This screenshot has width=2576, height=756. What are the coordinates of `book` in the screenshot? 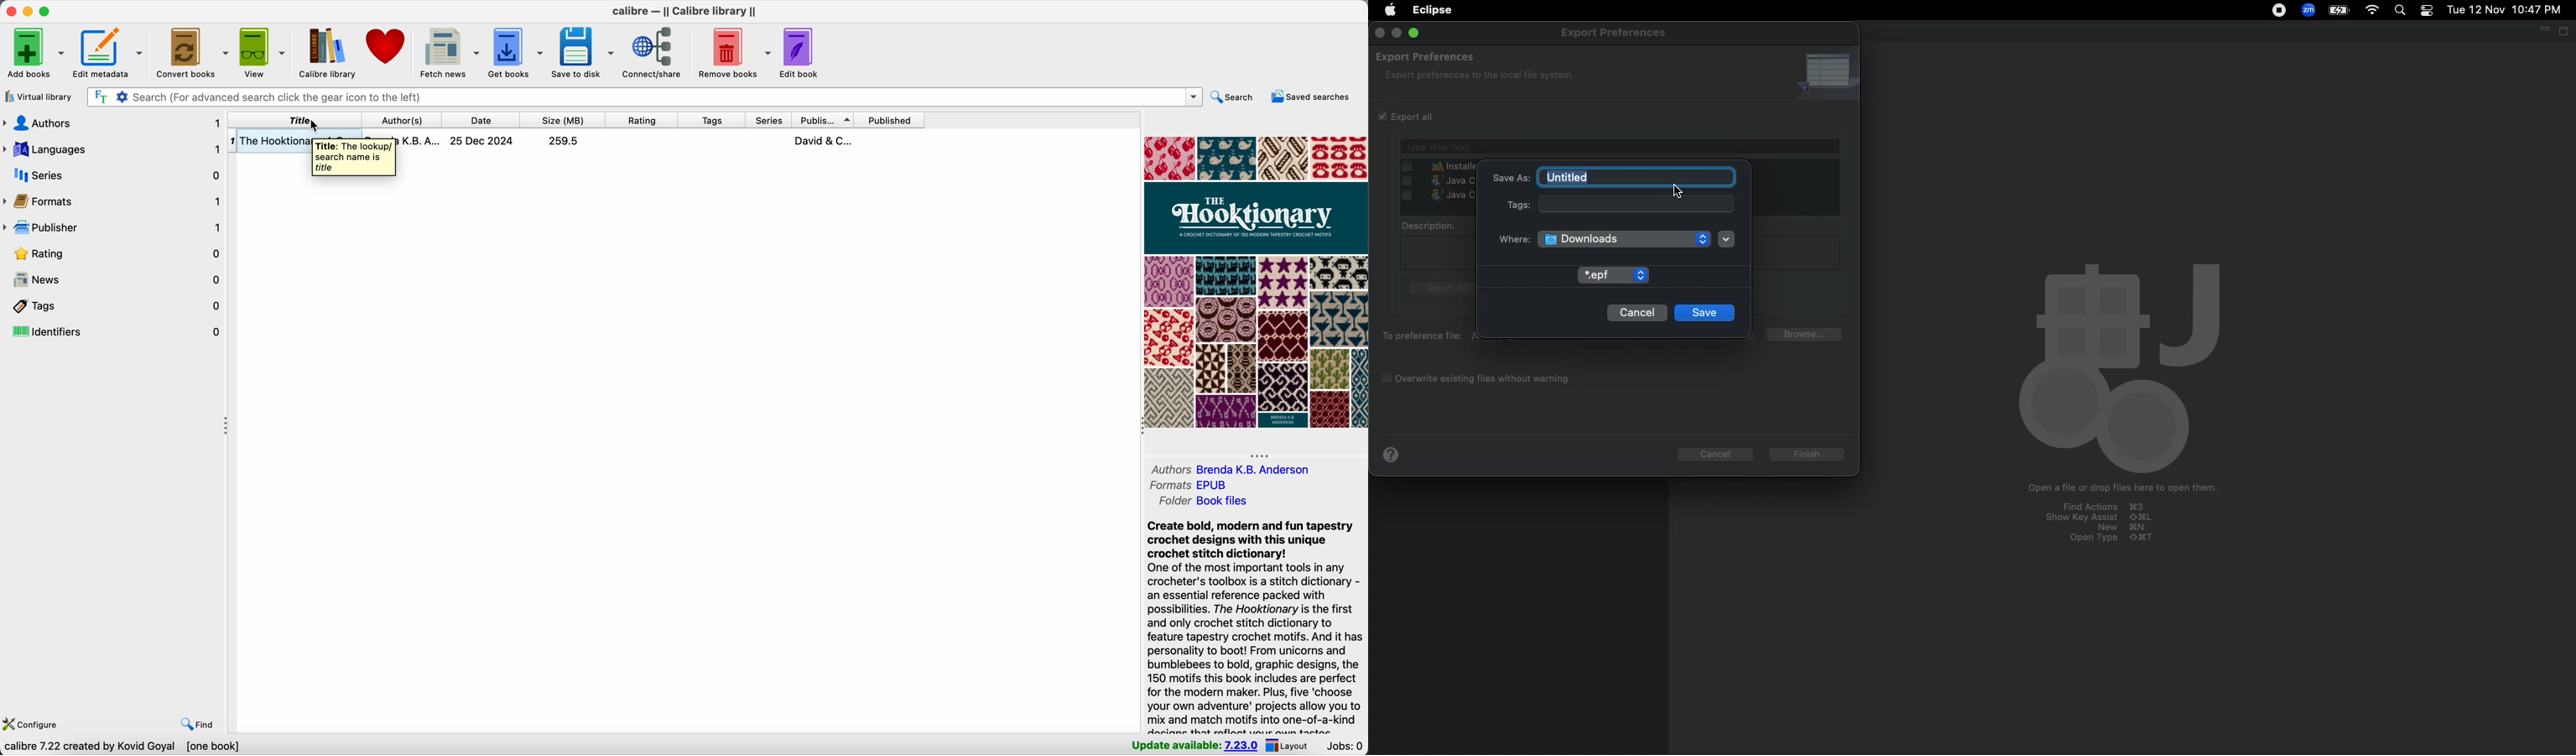 It's located at (661, 140).